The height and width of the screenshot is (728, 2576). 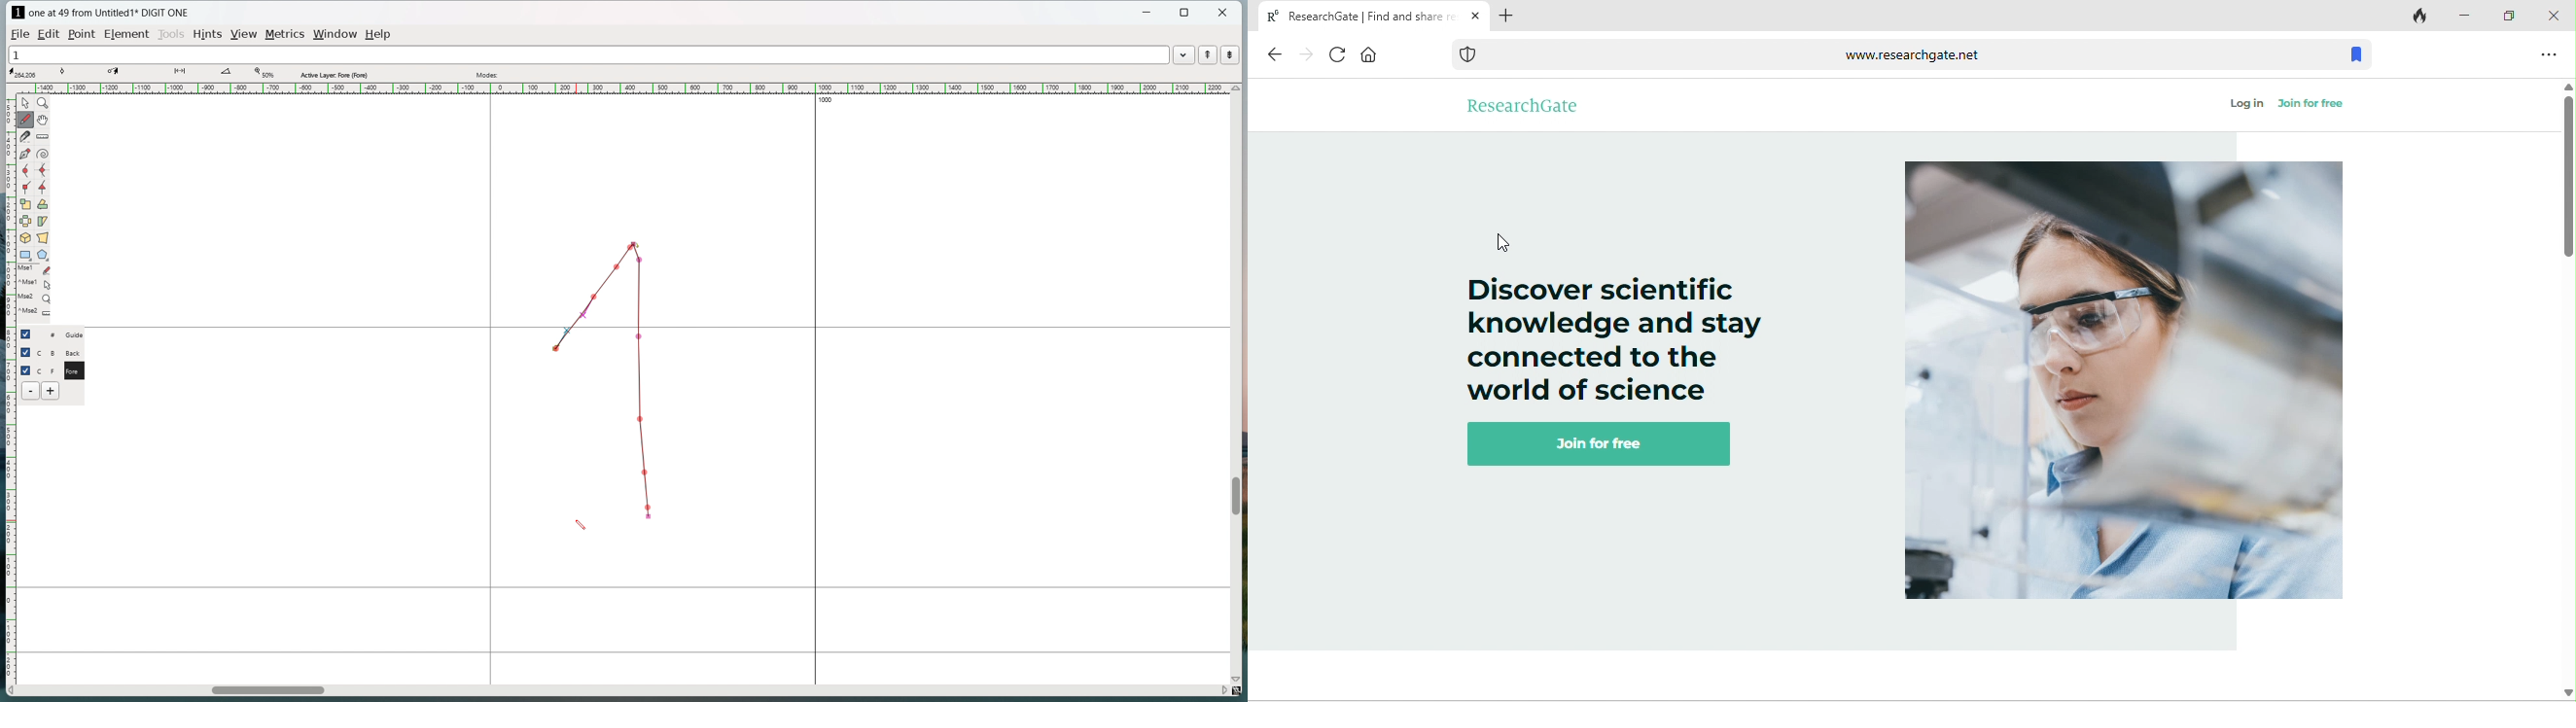 I want to click on checkbox, so click(x=28, y=333).